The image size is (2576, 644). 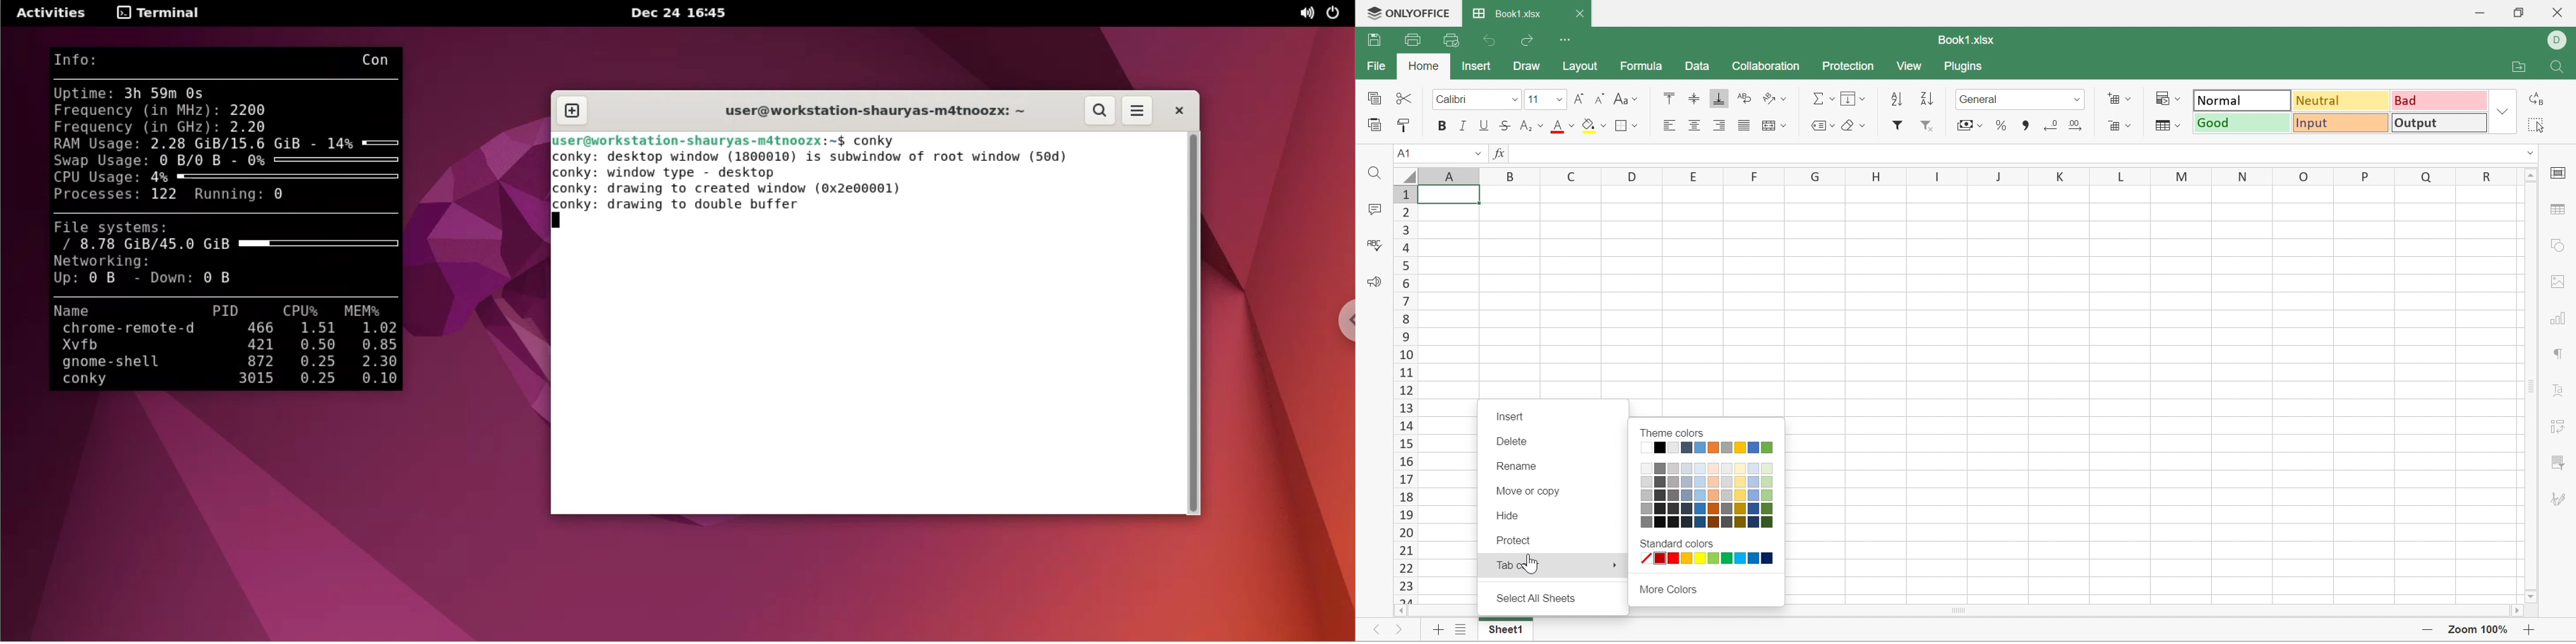 What do you see at coordinates (2514, 610) in the screenshot?
I see `Scroll right` at bounding box center [2514, 610].